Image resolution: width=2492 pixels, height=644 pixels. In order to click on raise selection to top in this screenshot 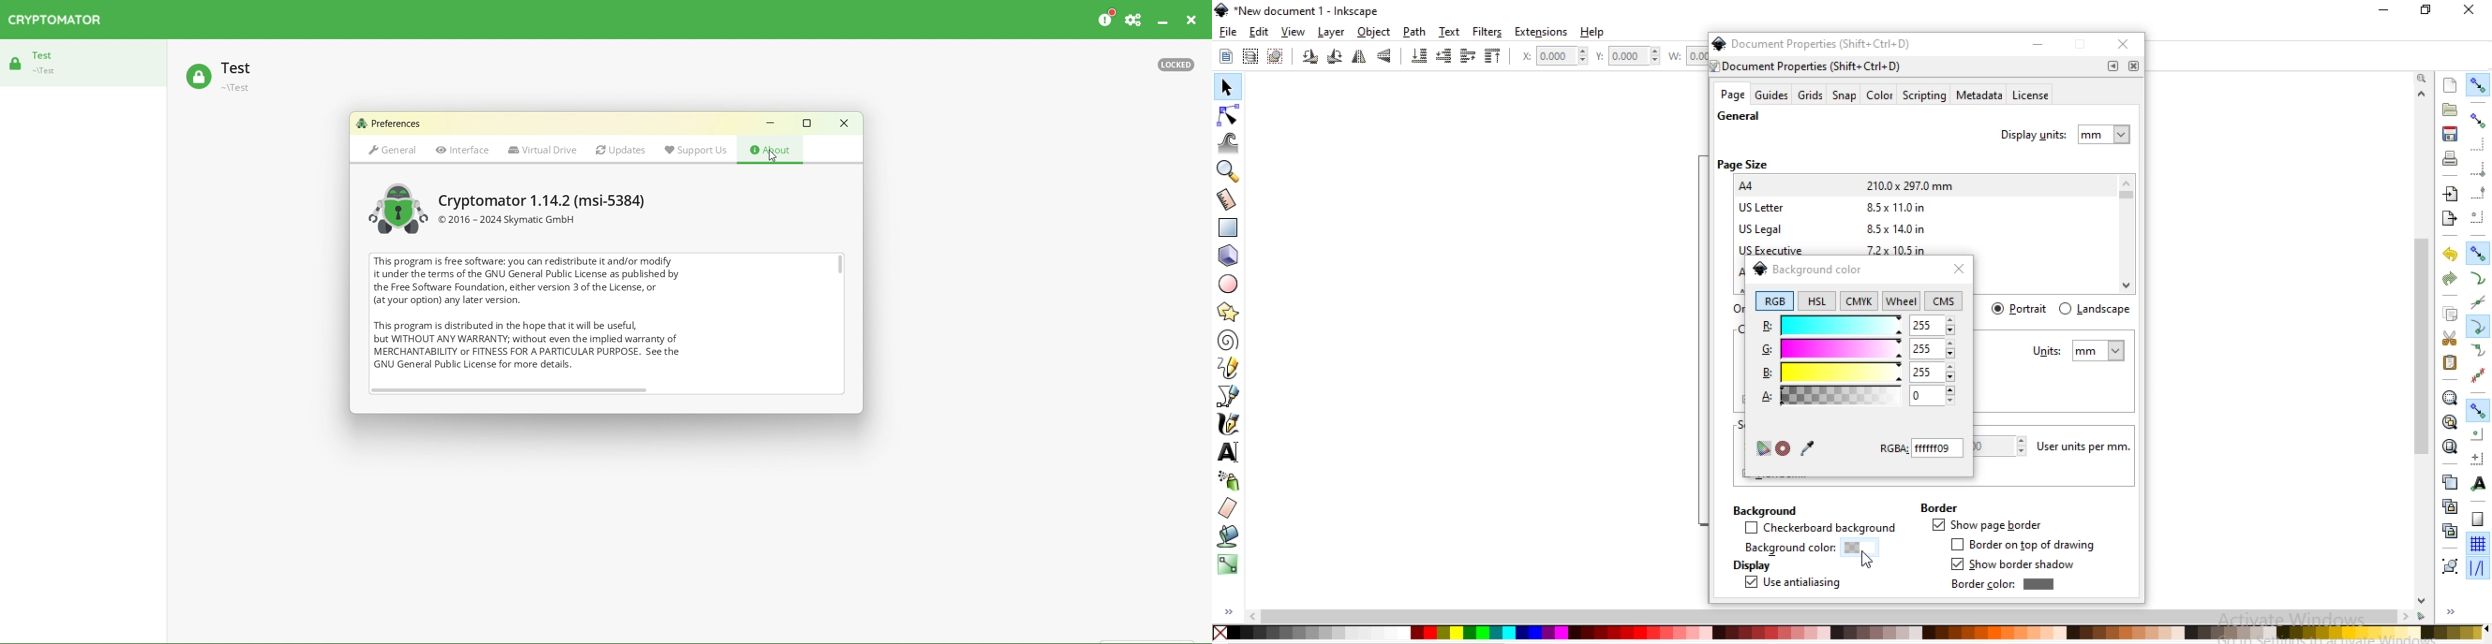, I will do `click(1493, 57)`.